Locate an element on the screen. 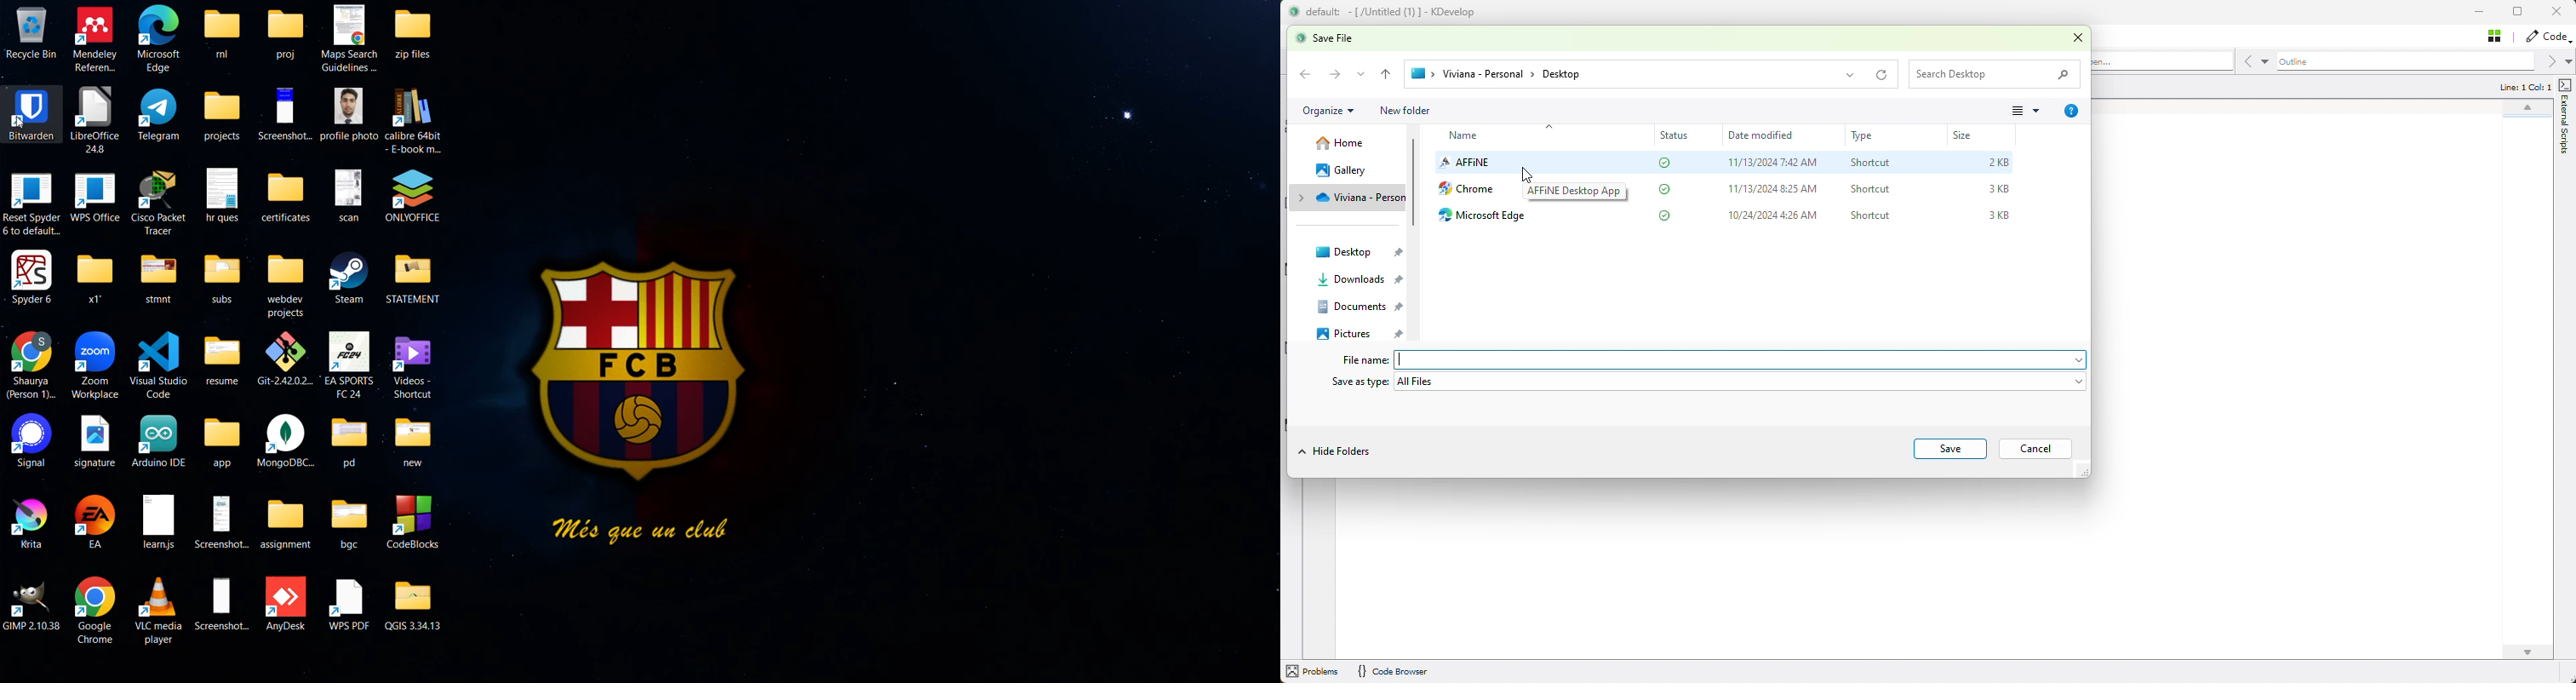 Image resolution: width=2576 pixels, height=700 pixels. signature is located at coordinates (94, 441).